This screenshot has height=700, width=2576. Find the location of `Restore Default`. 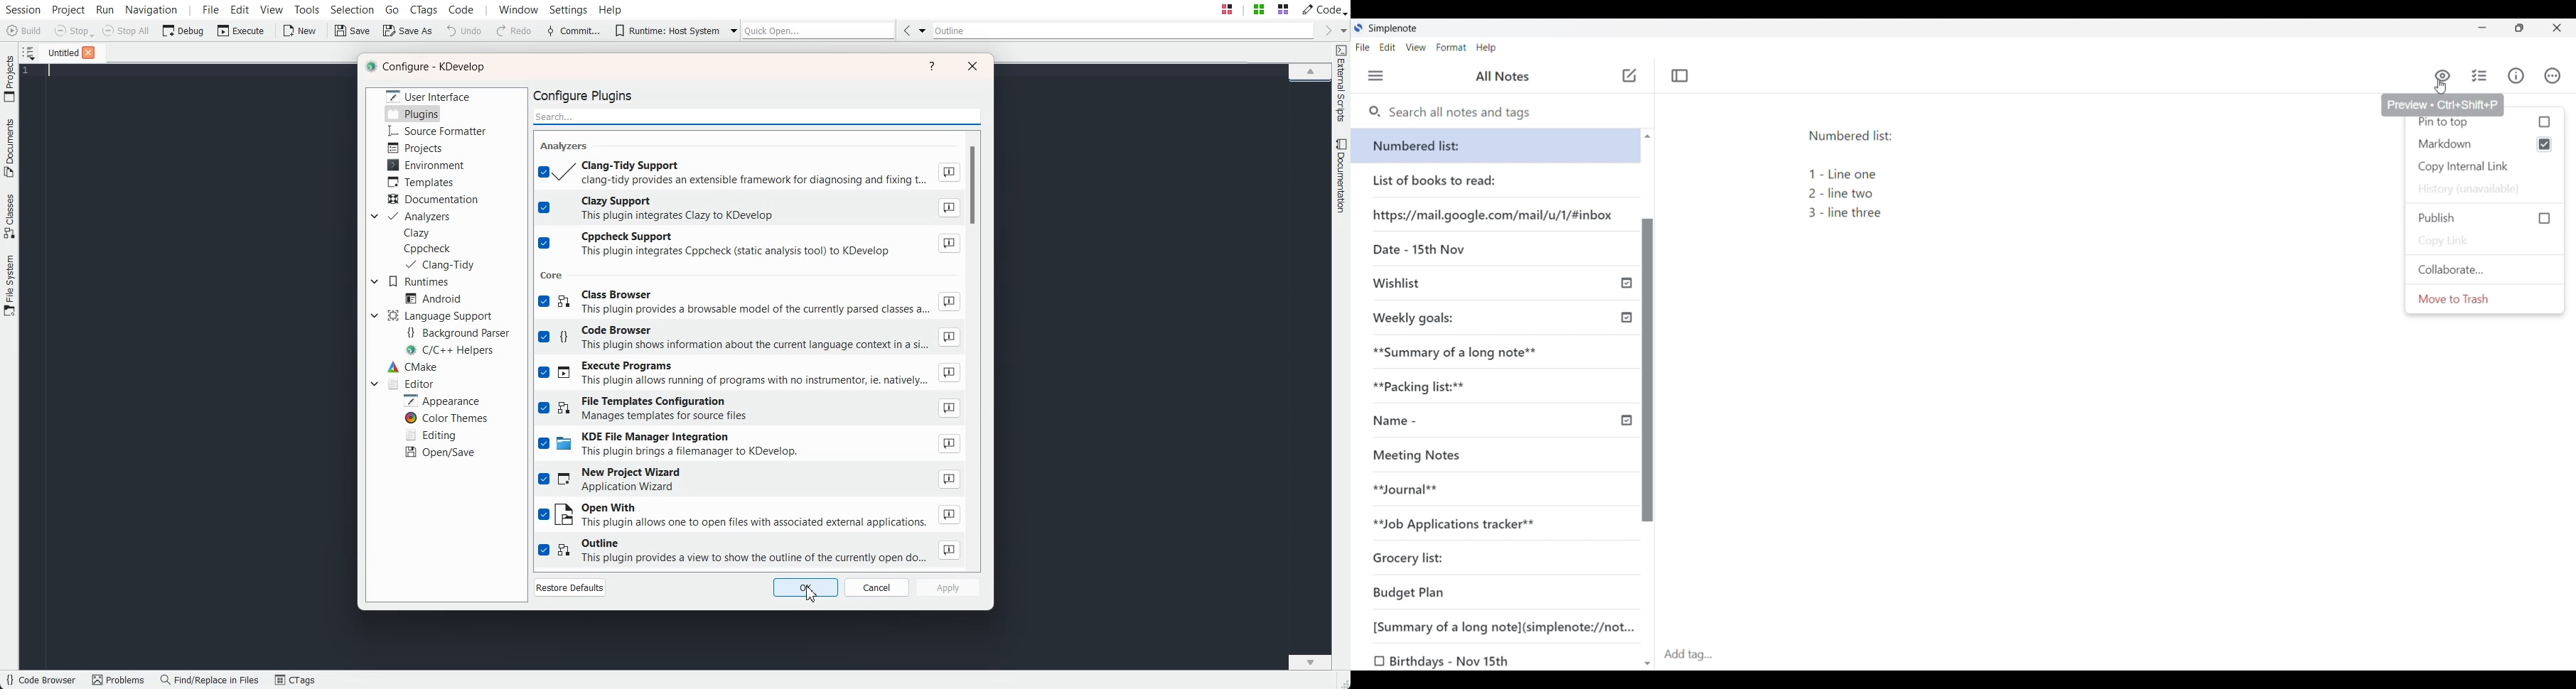

Restore Default is located at coordinates (570, 587).